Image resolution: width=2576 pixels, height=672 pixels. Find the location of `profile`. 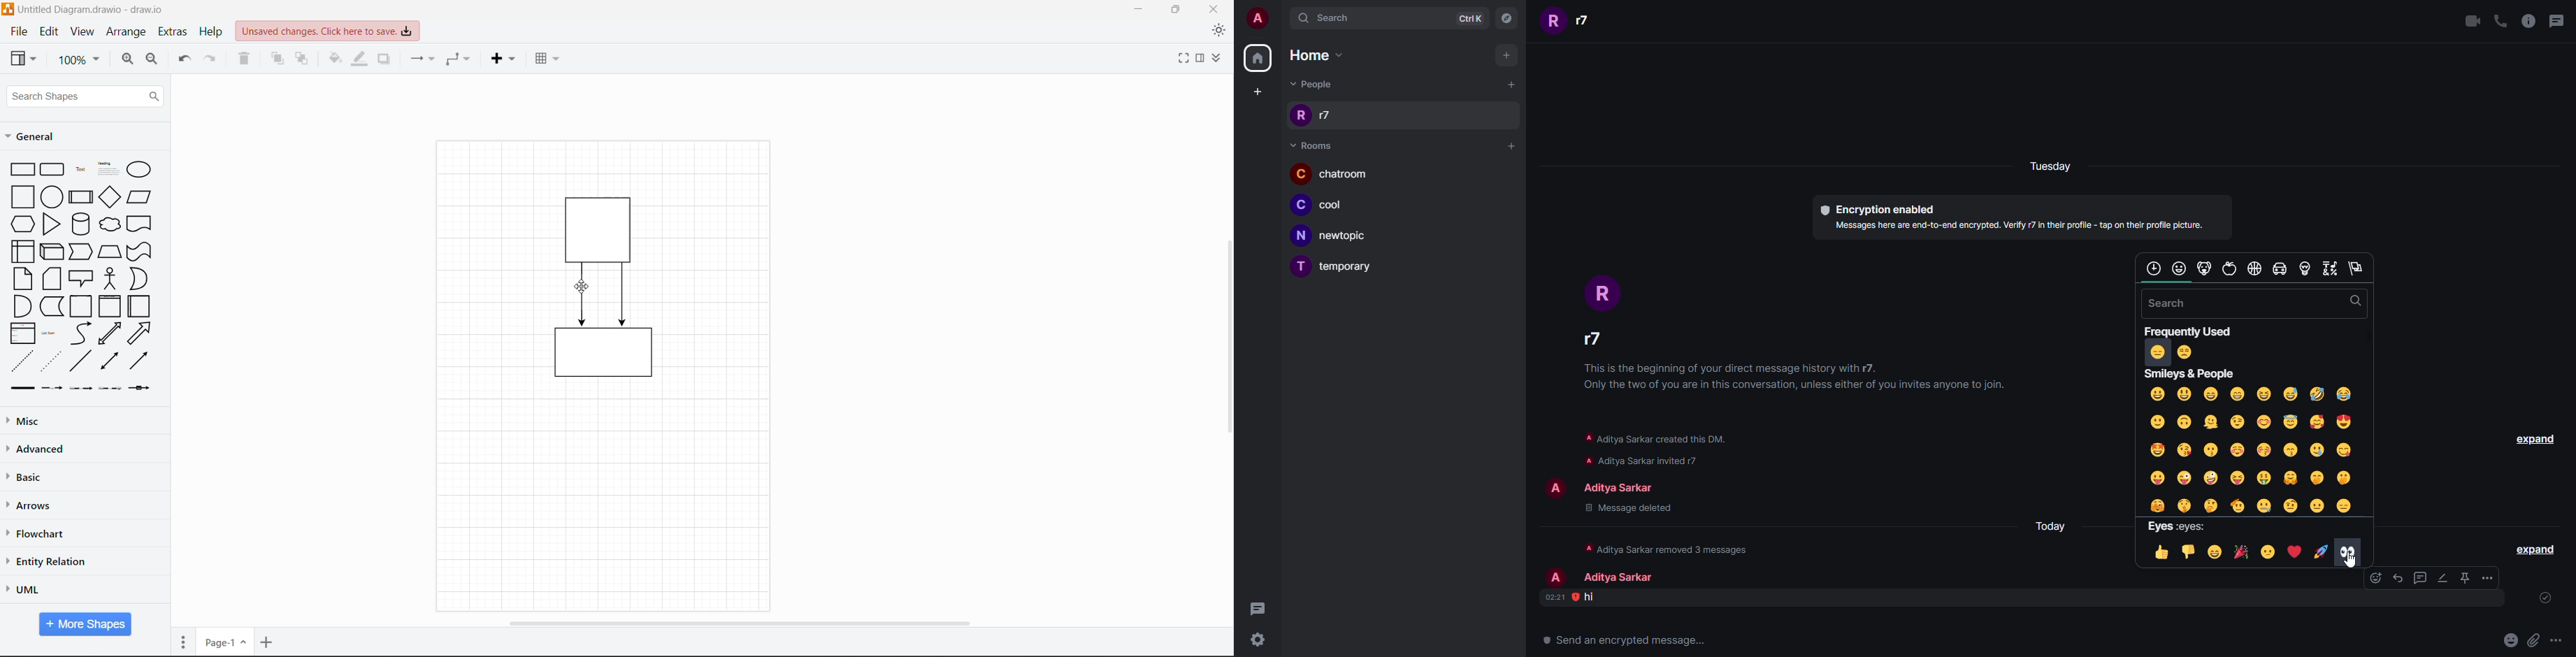

profile is located at coordinates (1555, 577).